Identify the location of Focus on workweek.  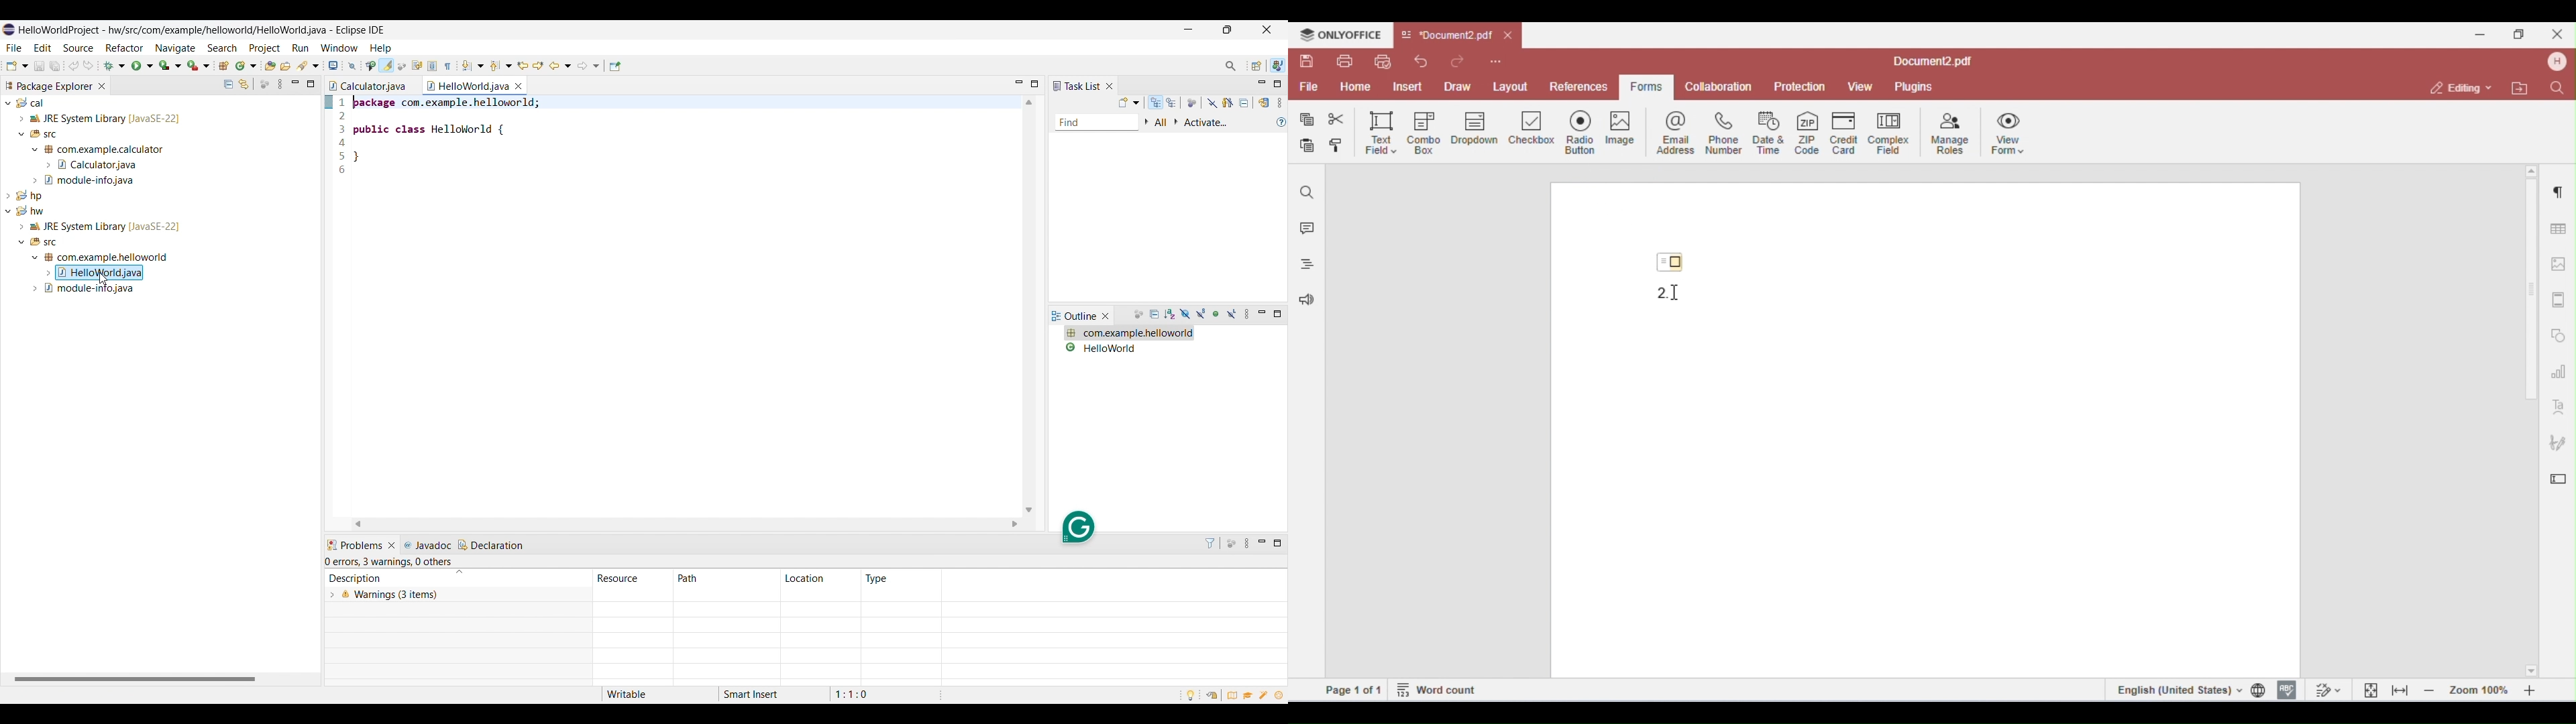
(1192, 103).